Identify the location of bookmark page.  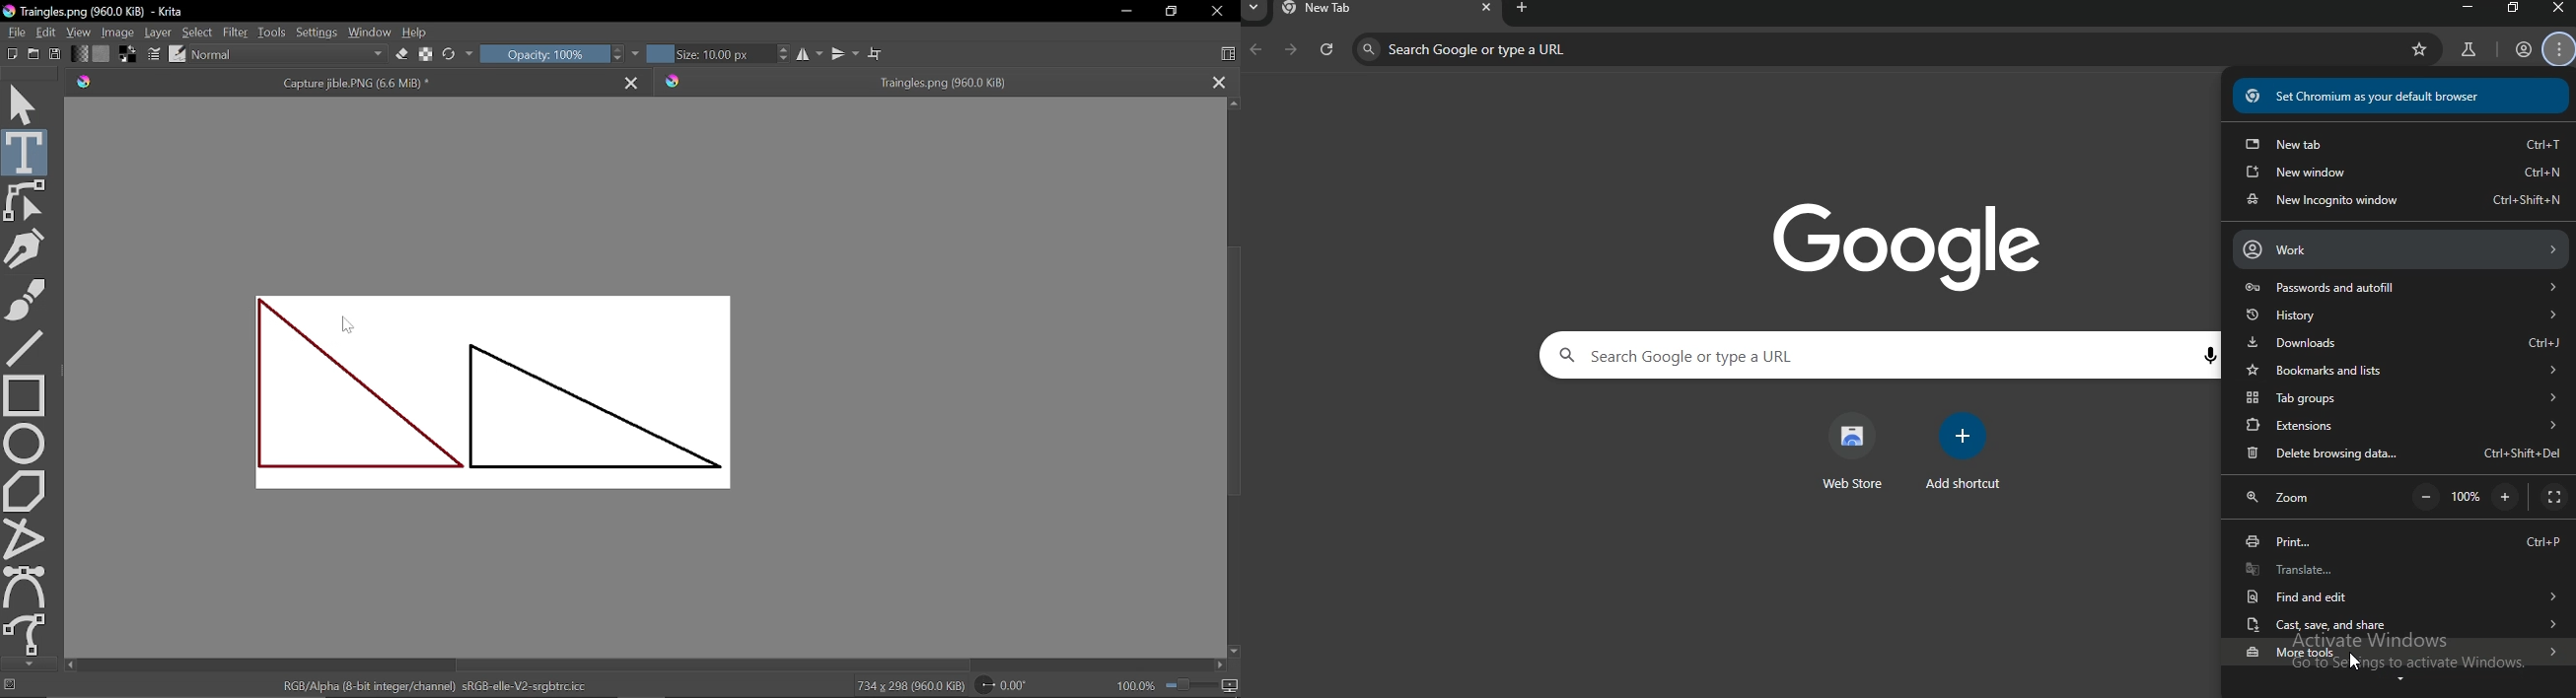
(2420, 50).